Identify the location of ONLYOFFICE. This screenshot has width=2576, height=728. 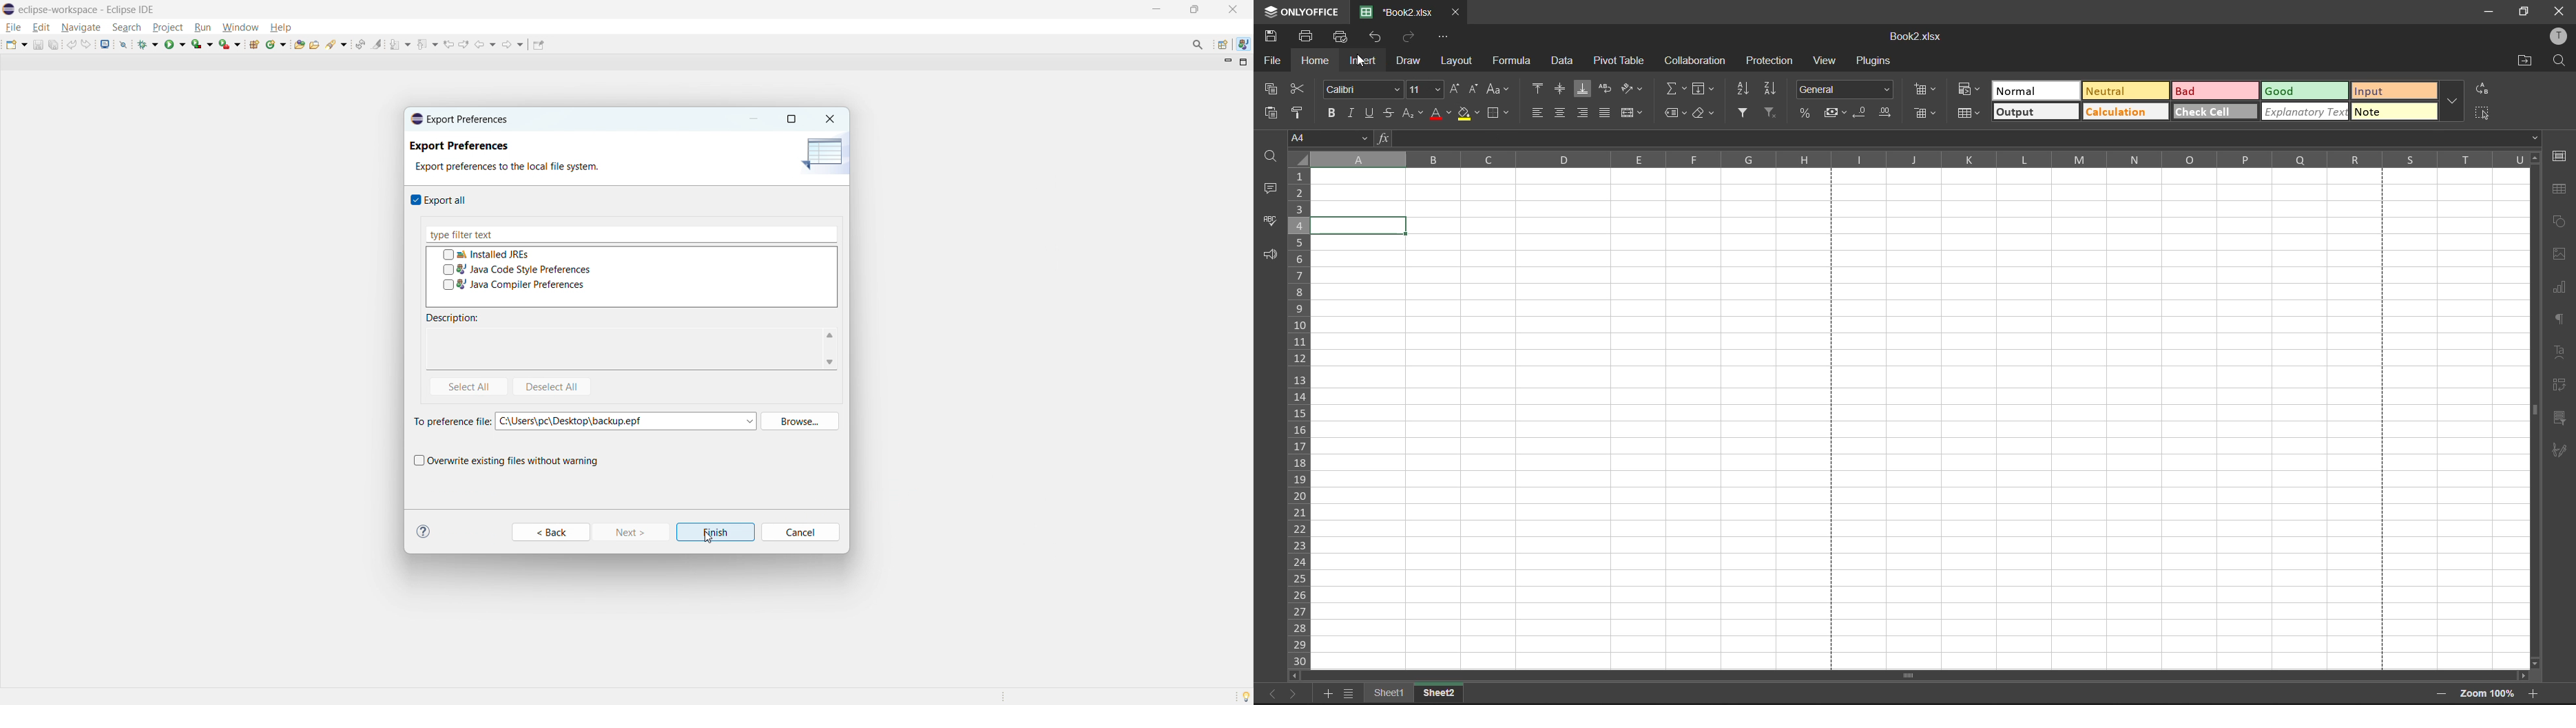
(1315, 12).